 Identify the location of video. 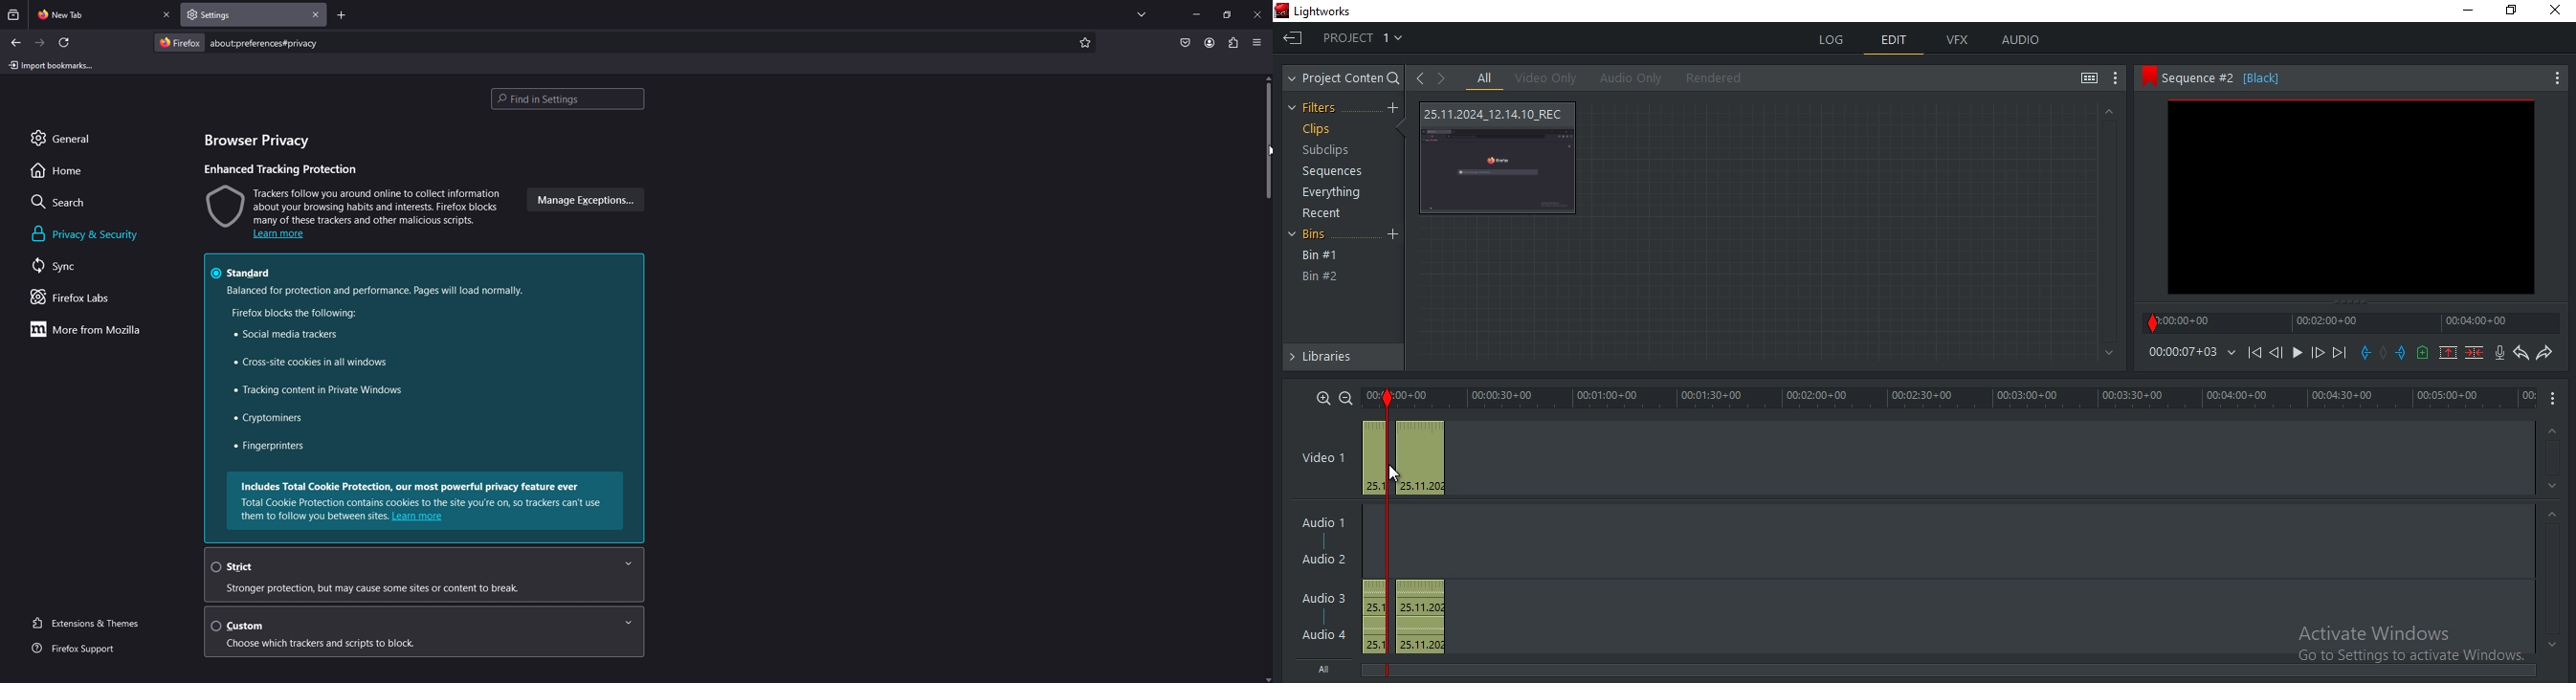
(1404, 458).